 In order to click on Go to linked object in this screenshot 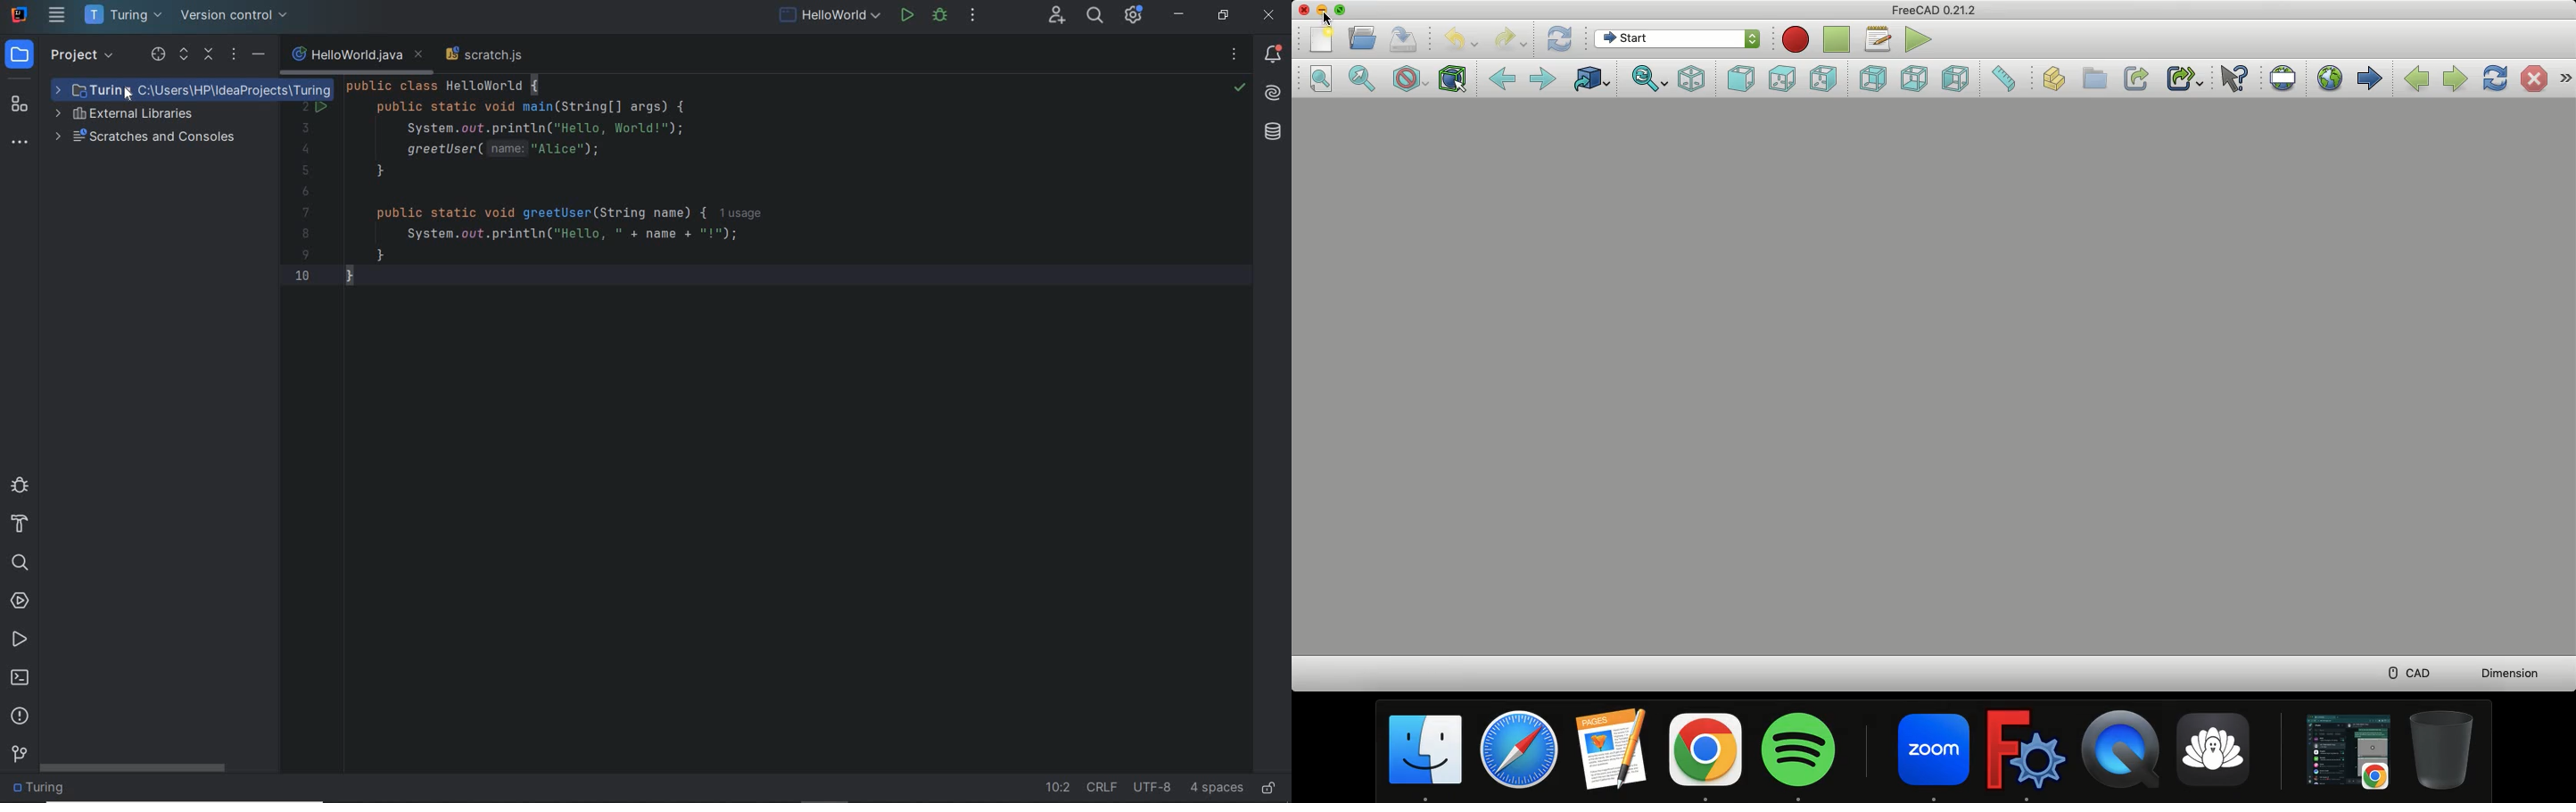, I will do `click(1590, 79)`.